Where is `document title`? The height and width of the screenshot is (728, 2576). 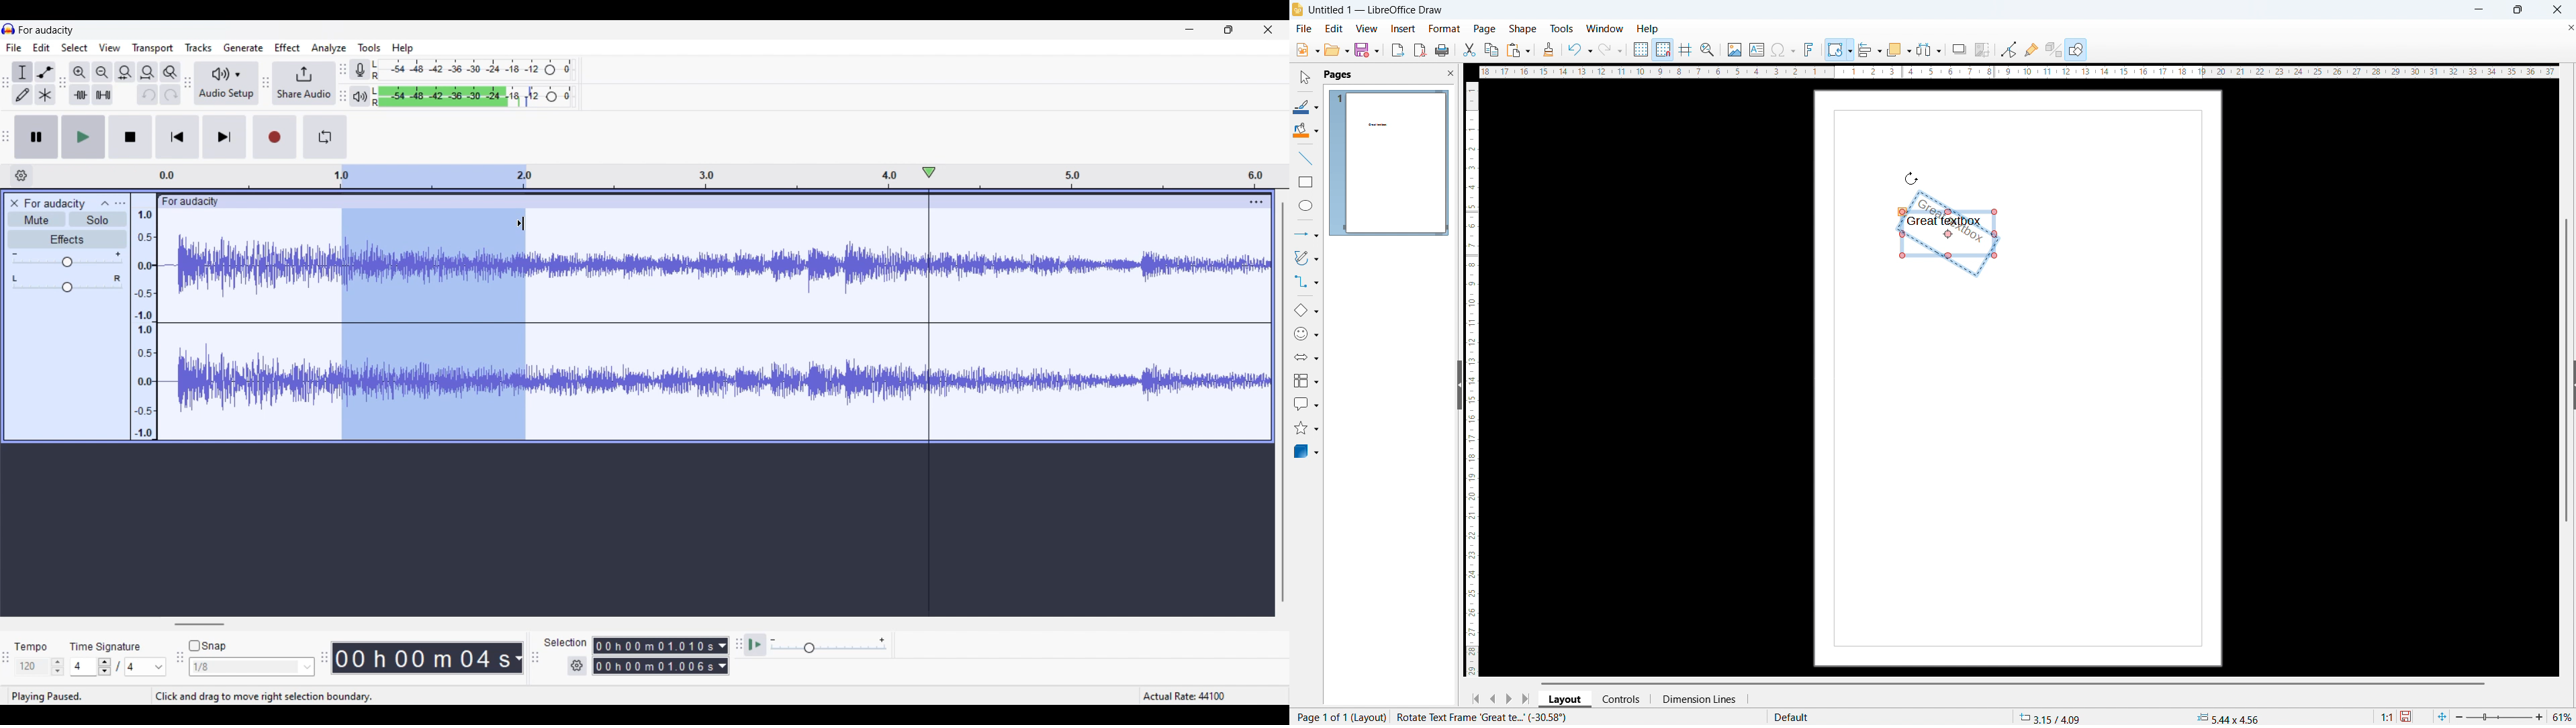 document title is located at coordinates (1377, 9).